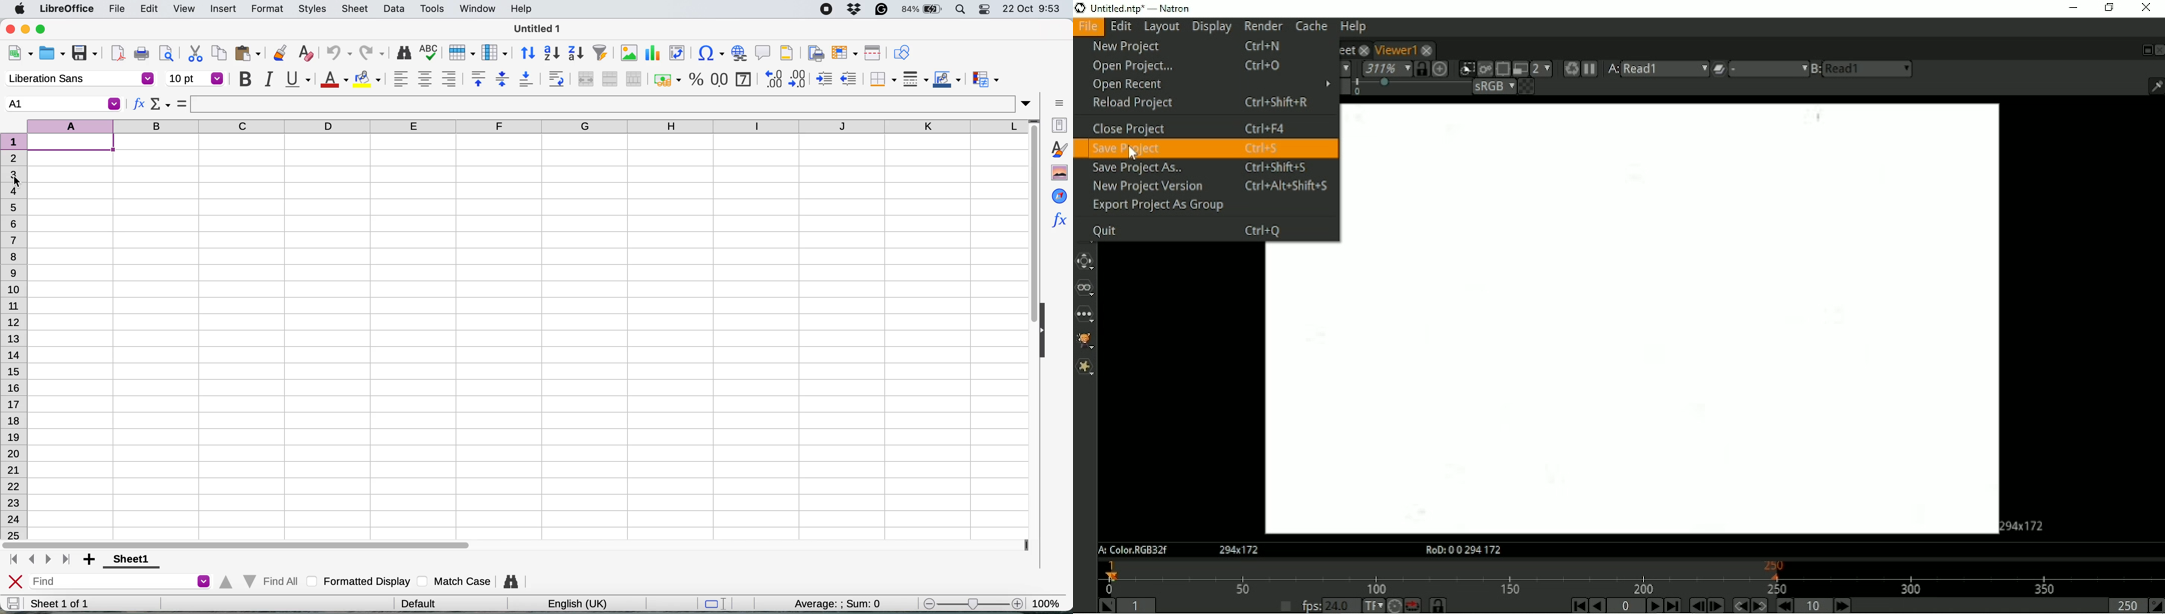  What do you see at coordinates (629, 53) in the screenshot?
I see `insert image` at bounding box center [629, 53].